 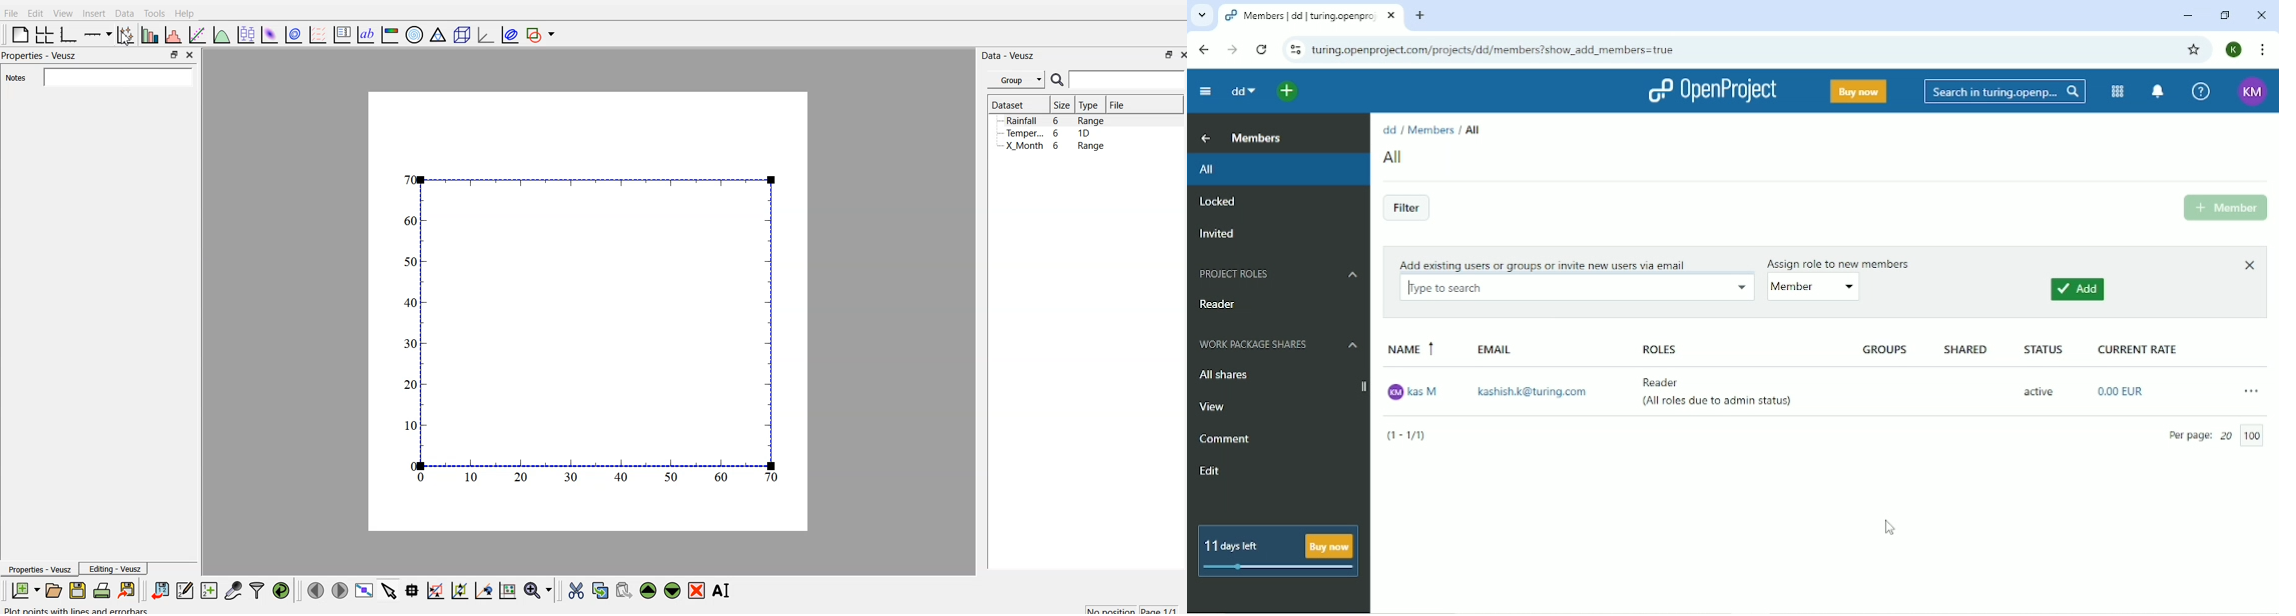 I want to click on Members, so click(x=1431, y=129).